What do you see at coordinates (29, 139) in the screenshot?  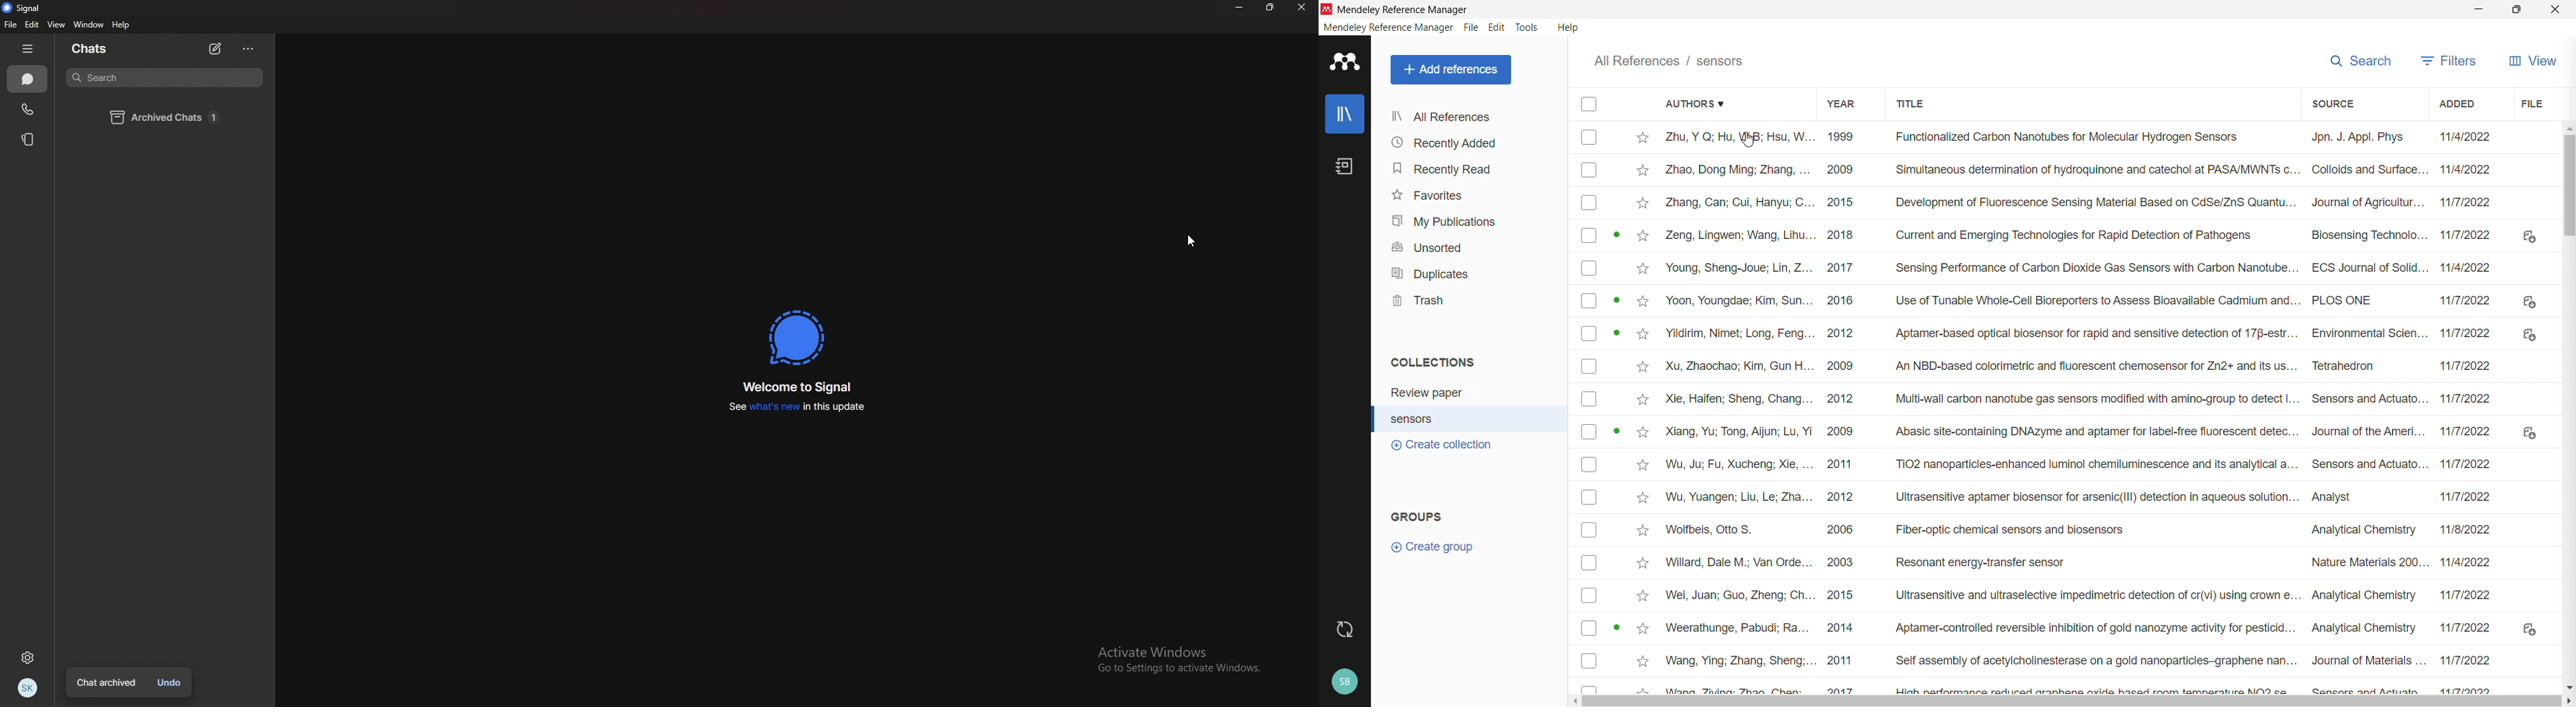 I see `Stories` at bounding box center [29, 139].